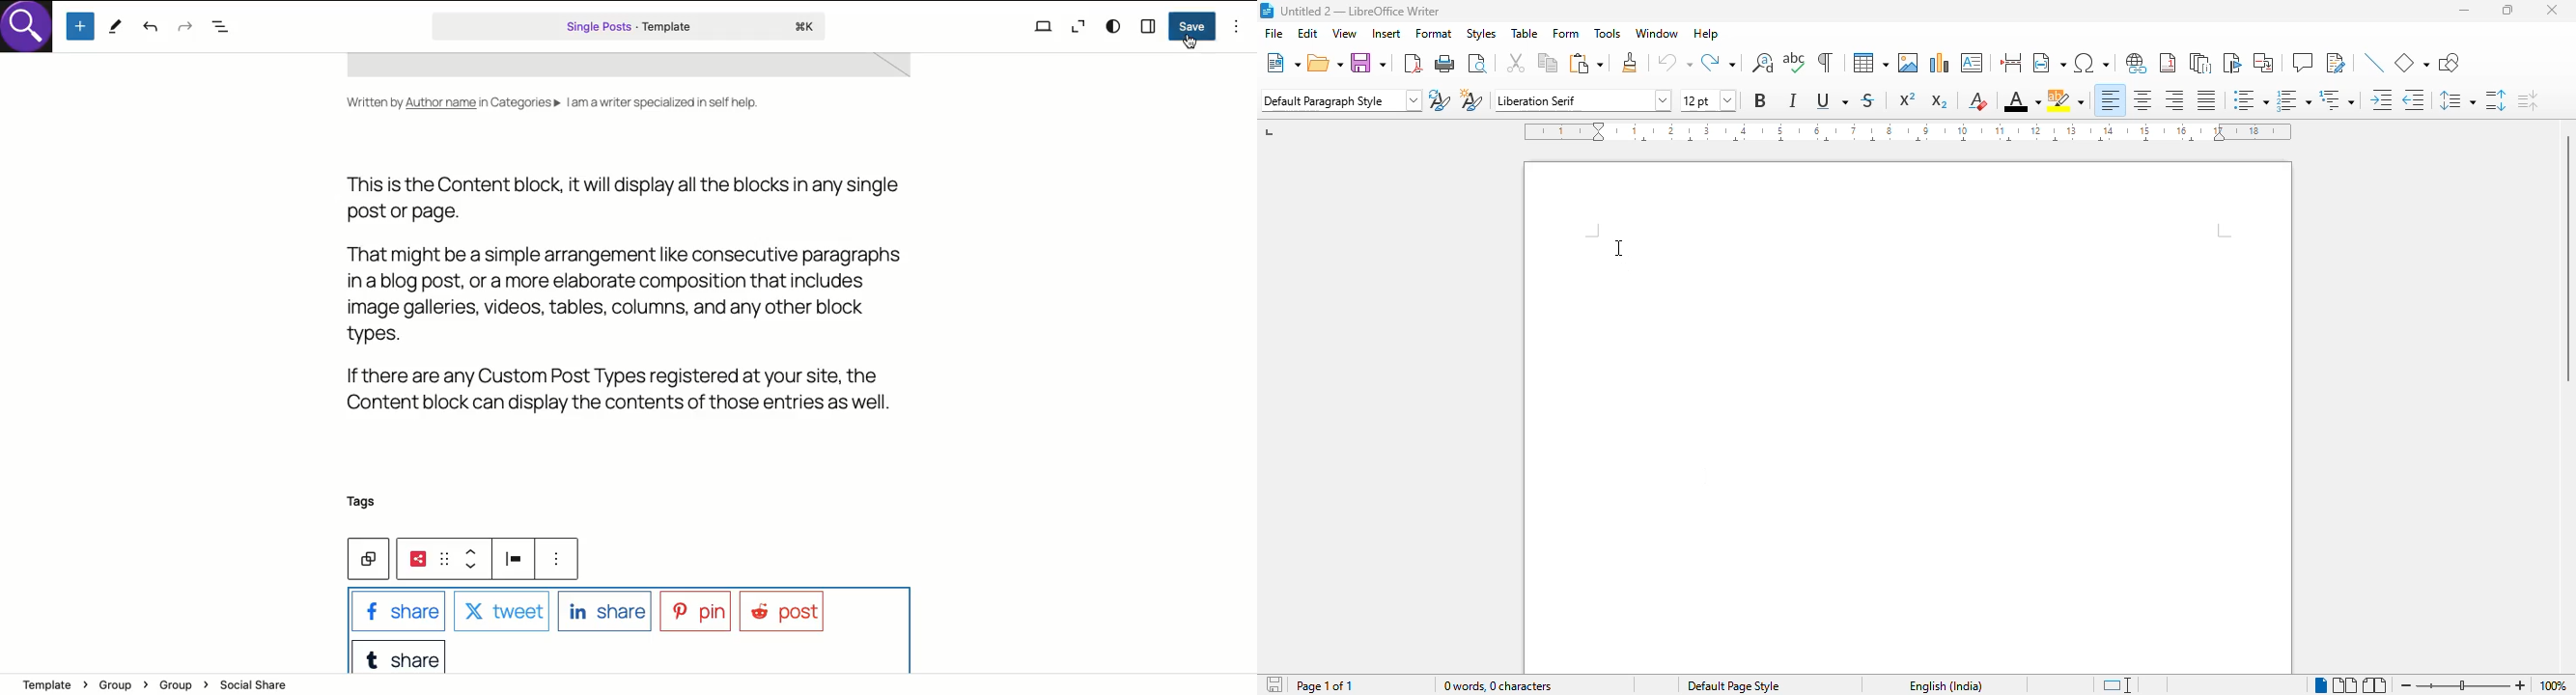 The height and width of the screenshot is (700, 2576). I want to click on font size, so click(1707, 100).